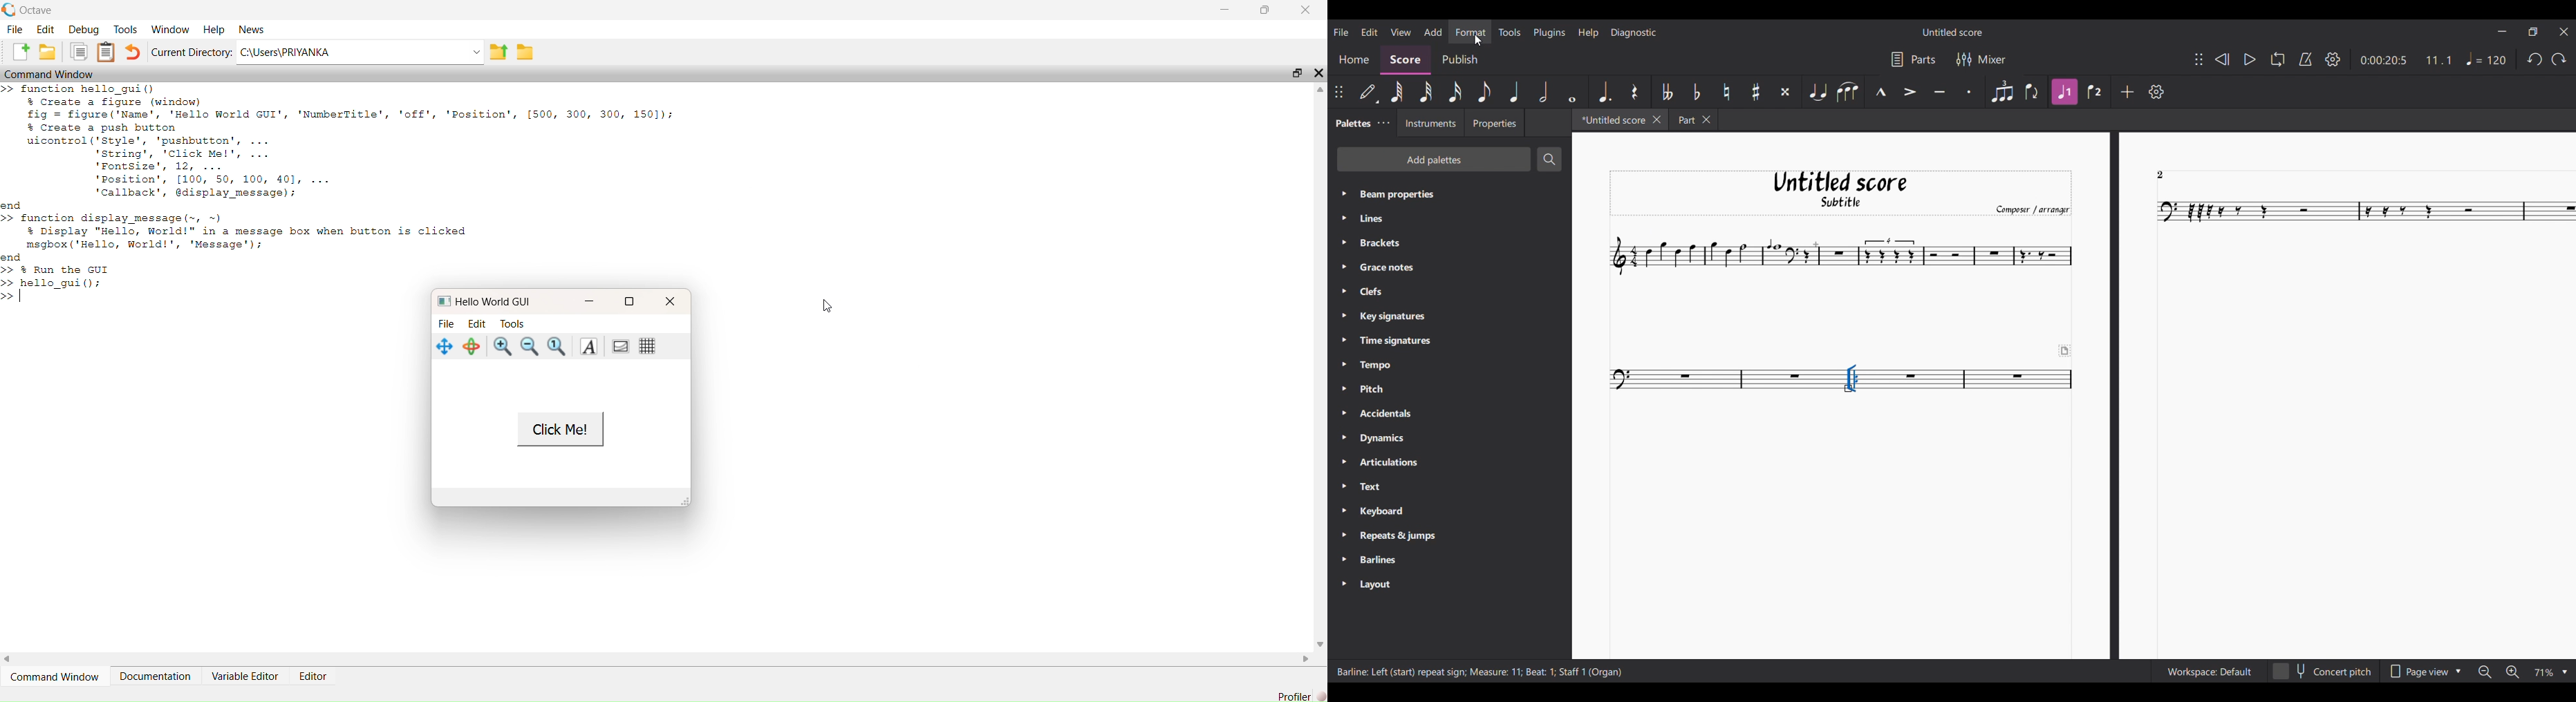 This screenshot has height=728, width=2576. What do you see at coordinates (501, 348) in the screenshot?
I see `zoom in` at bounding box center [501, 348].